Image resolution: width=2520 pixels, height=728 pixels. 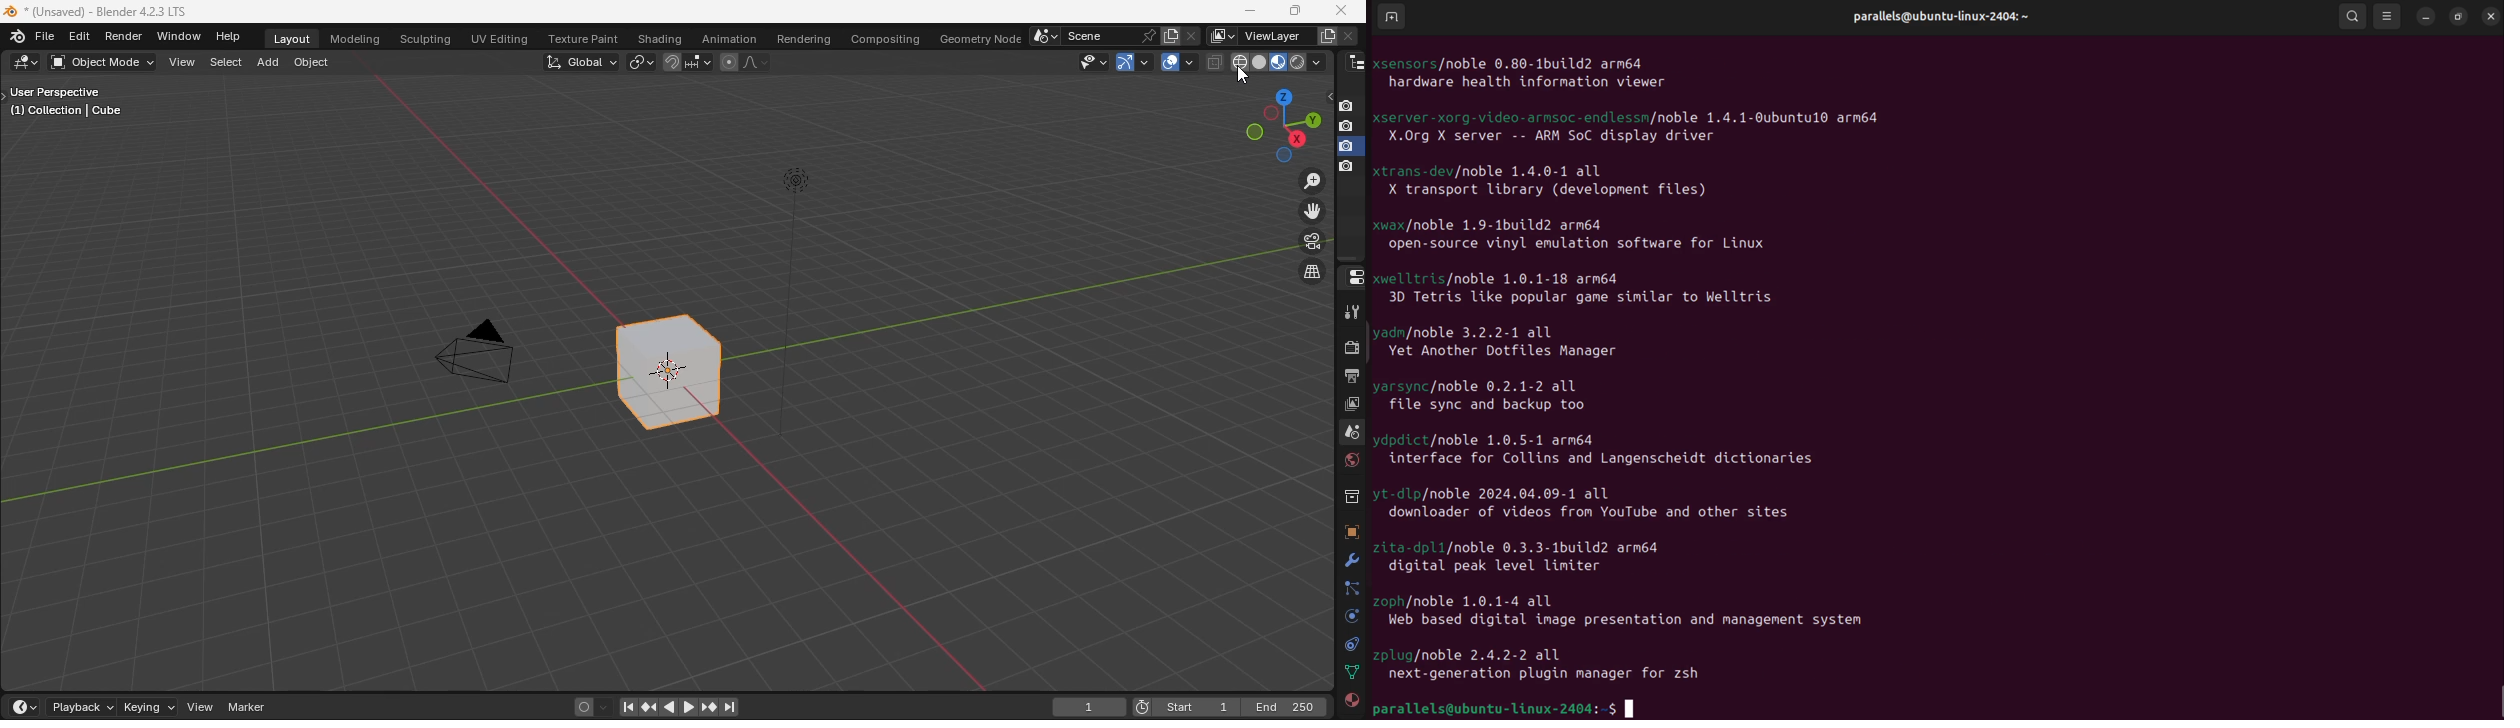 I want to click on user perspective (1) Collection | cube, so click(x=73, y=103).